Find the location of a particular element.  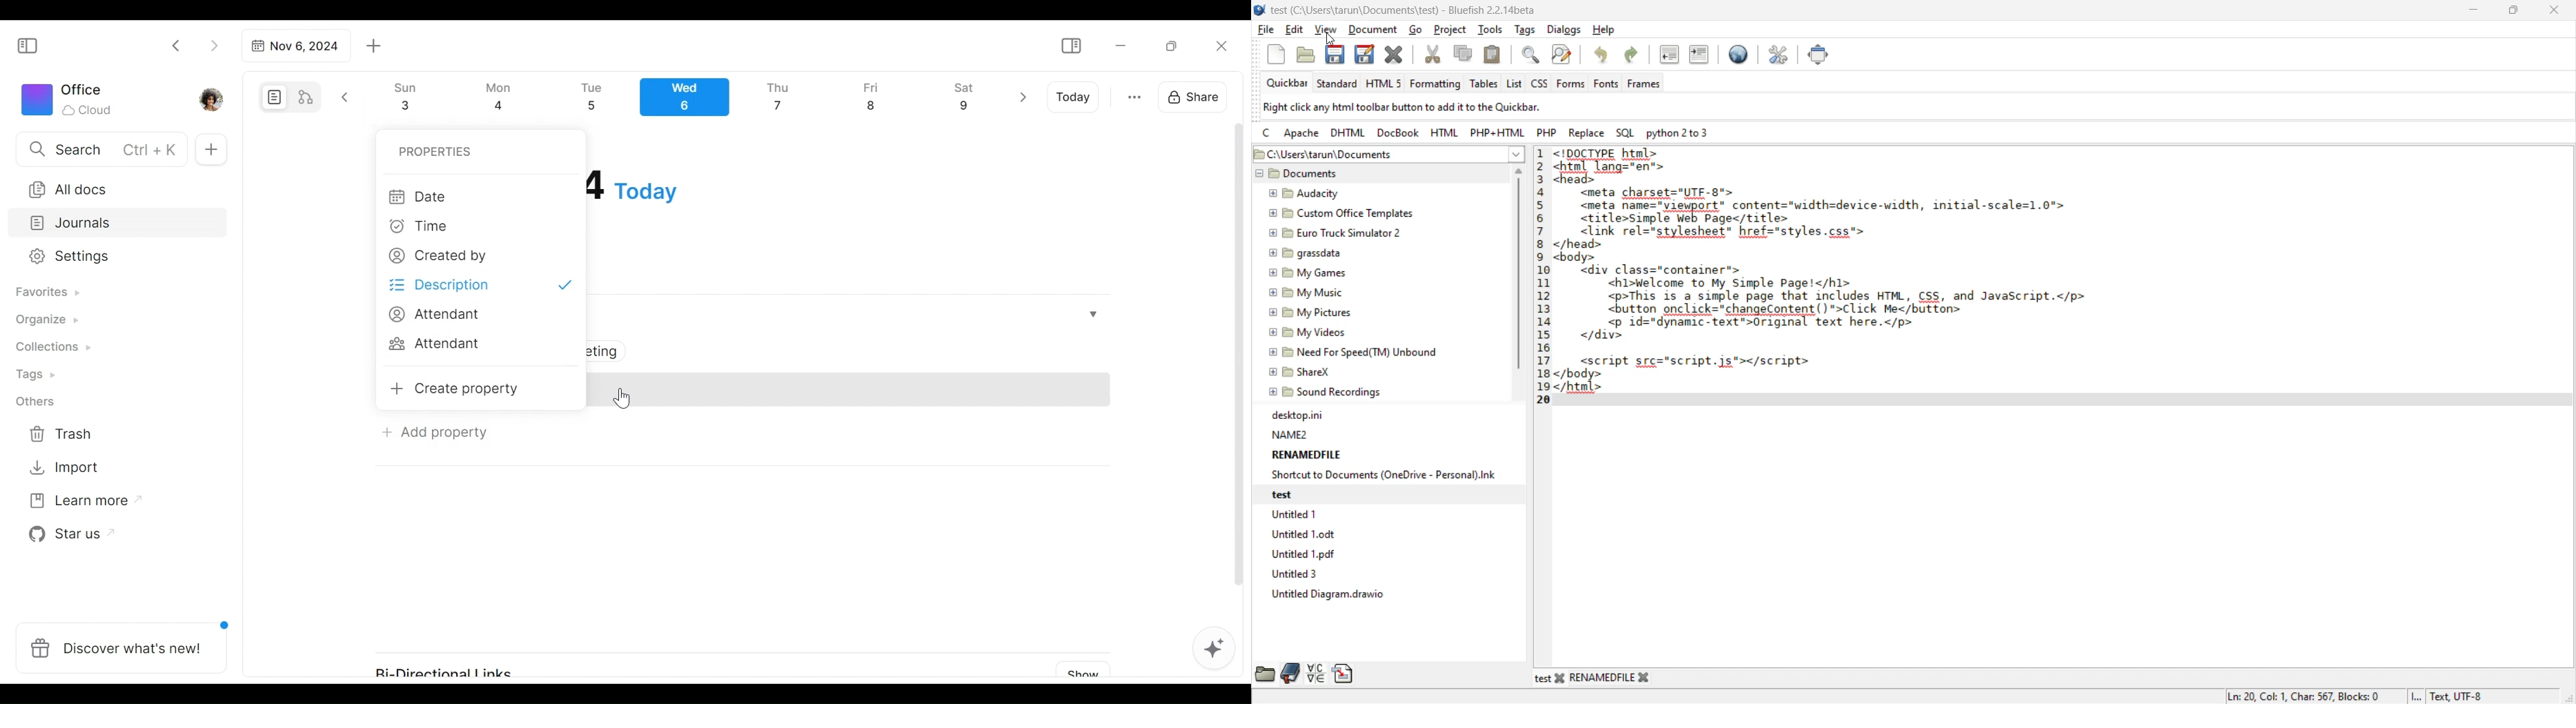

metadata is located at coordinates (1412, 108).